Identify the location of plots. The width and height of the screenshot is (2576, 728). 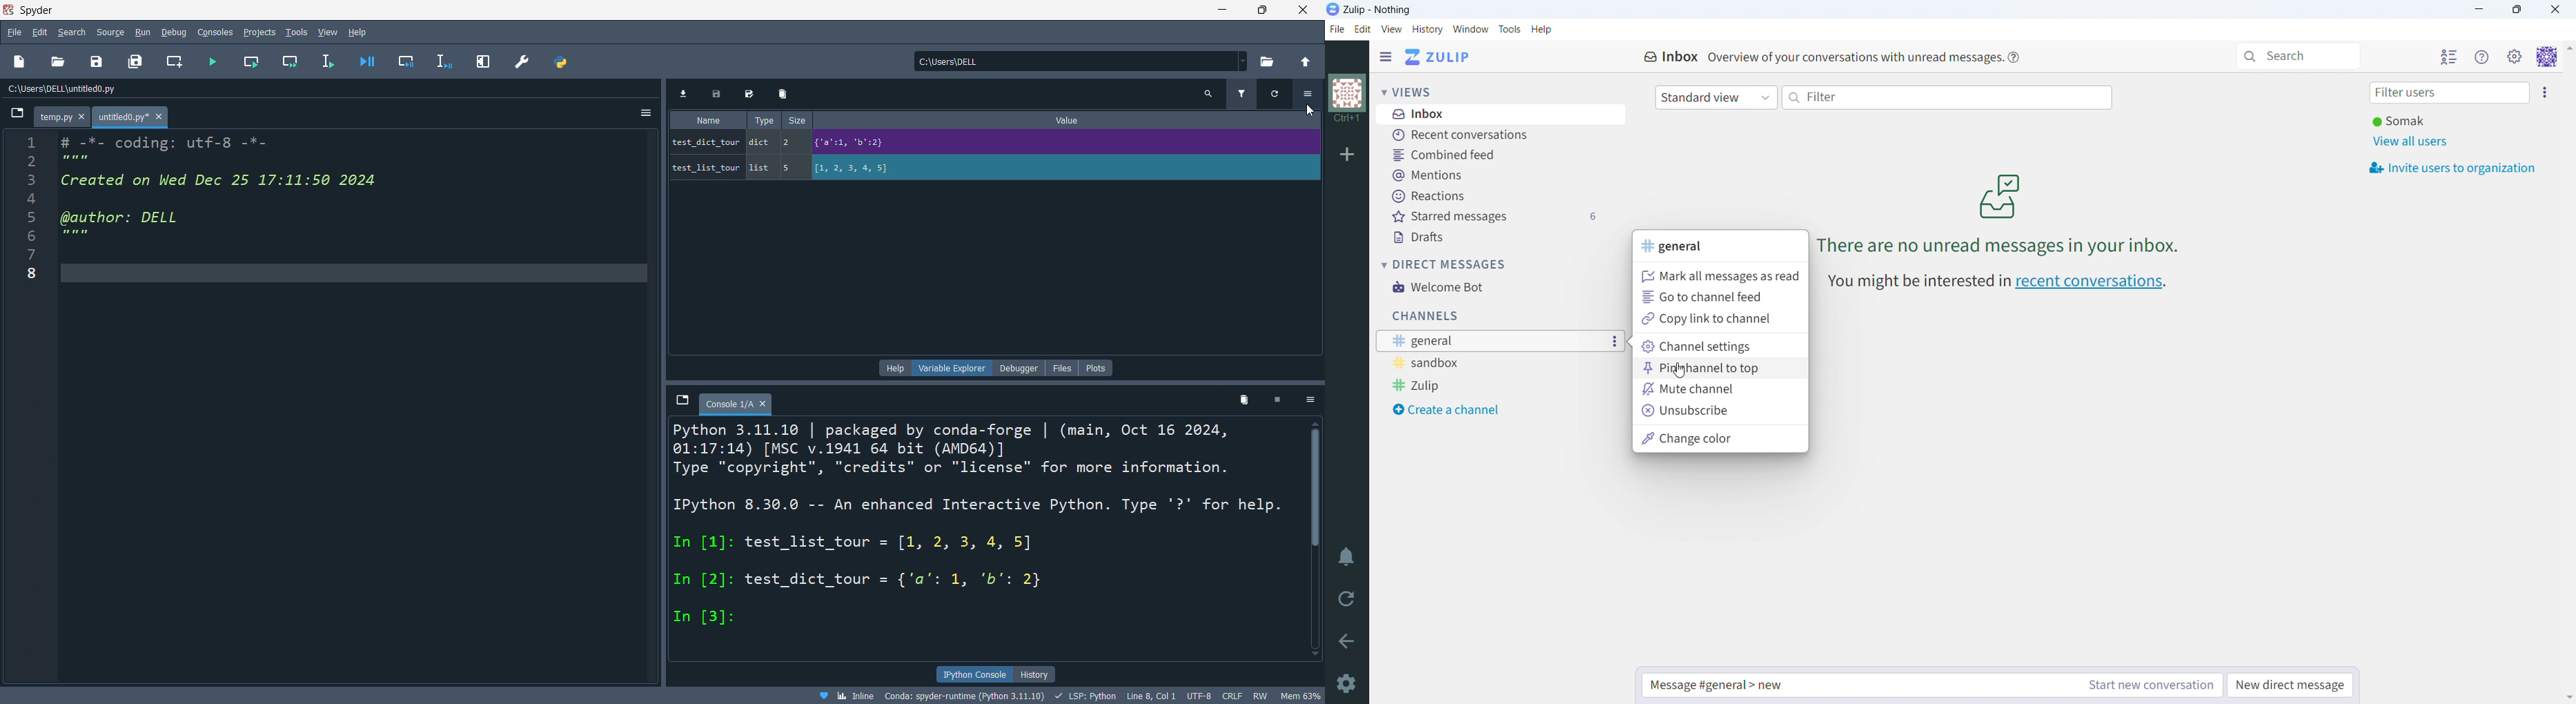
(1096, 366).